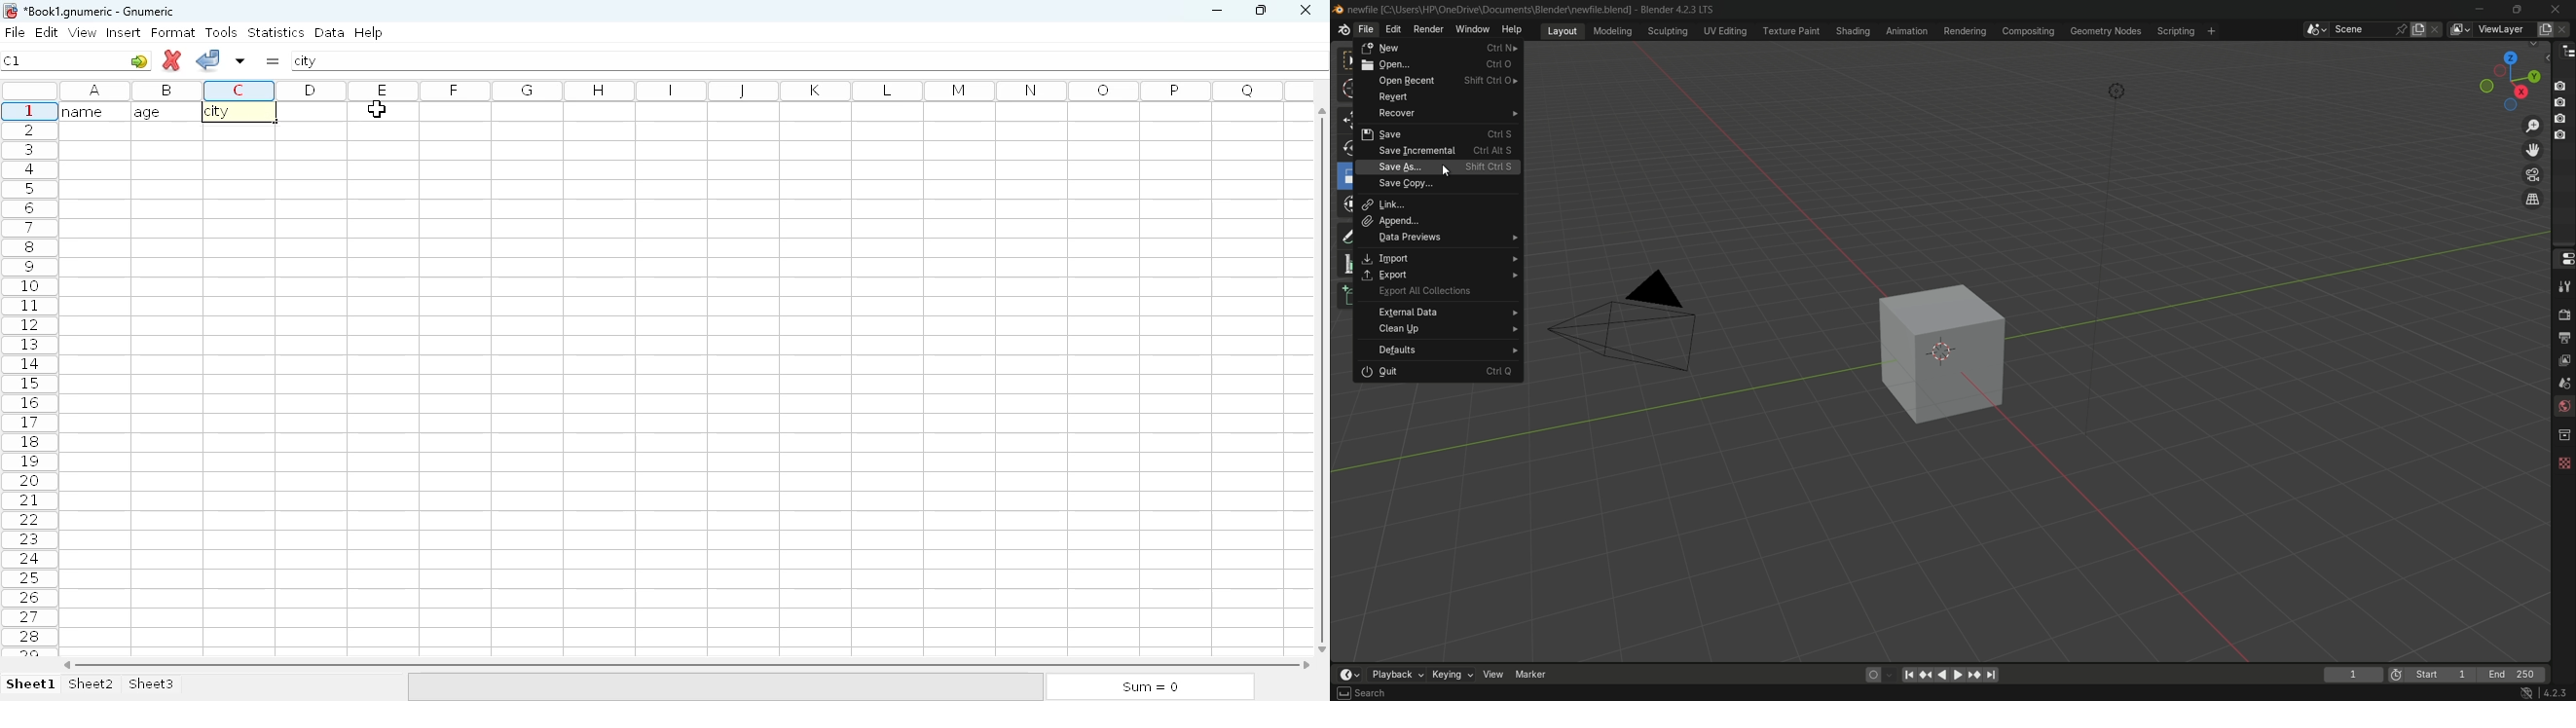  What do you see at coordinates (1437, 312) in the screenshot?
I see `external data` at bounding box center [1437, 312].